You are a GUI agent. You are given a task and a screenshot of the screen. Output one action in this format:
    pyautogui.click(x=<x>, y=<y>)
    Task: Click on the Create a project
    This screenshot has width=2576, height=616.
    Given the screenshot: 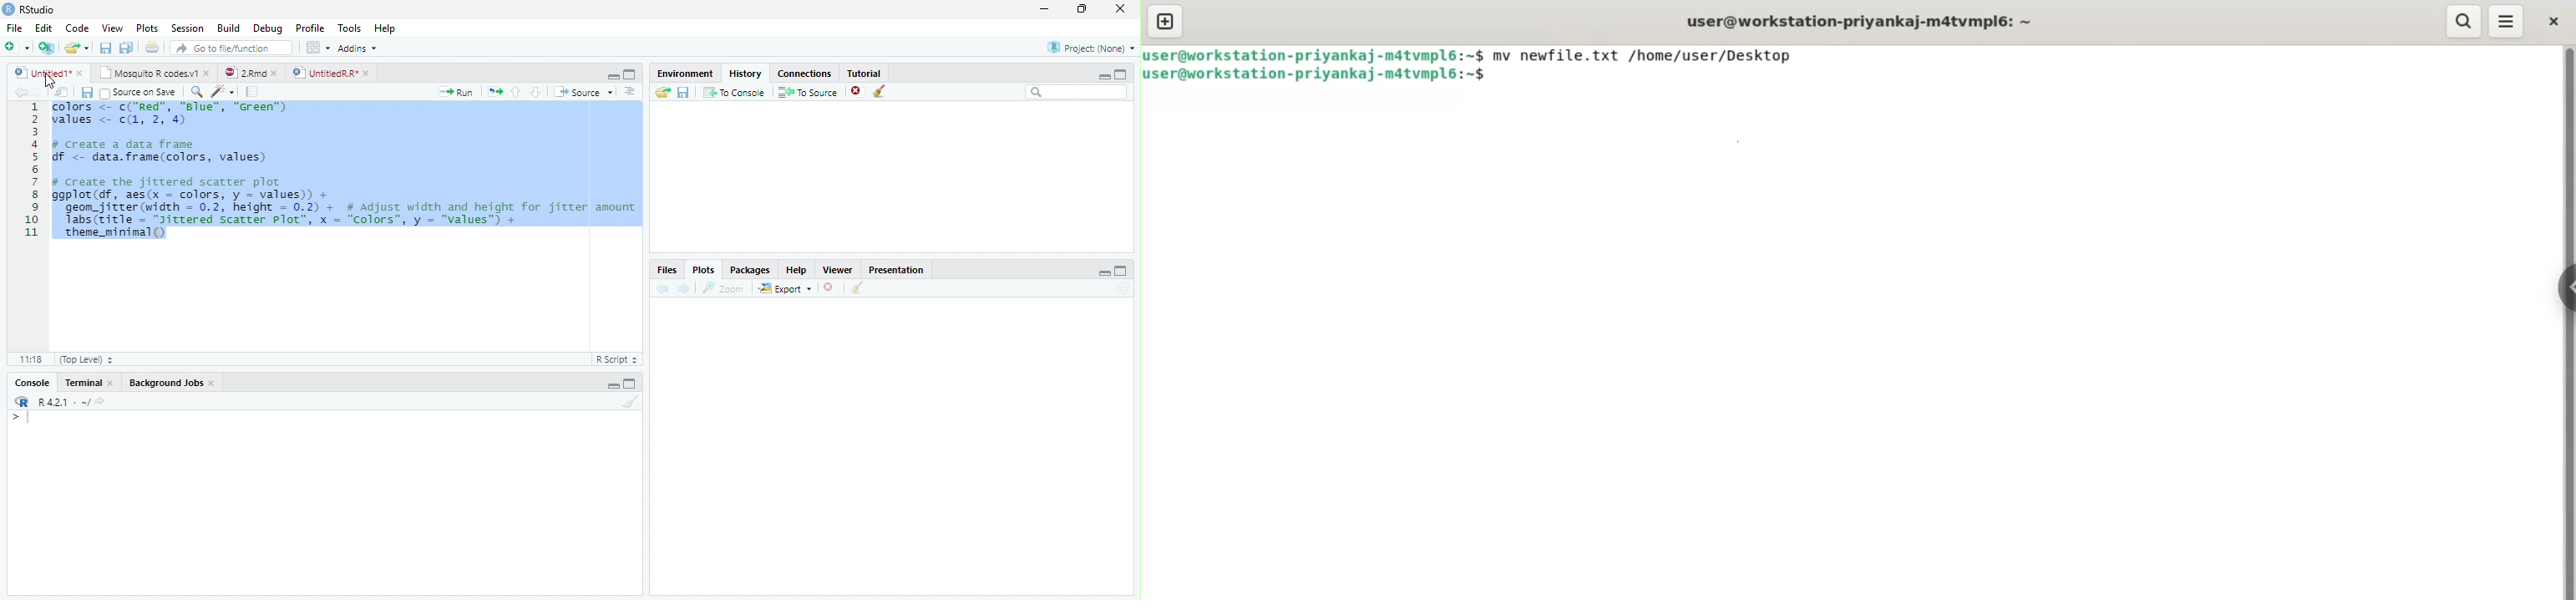 What is the action you would take?
    pyautogui.click(x=46, y=48)
    